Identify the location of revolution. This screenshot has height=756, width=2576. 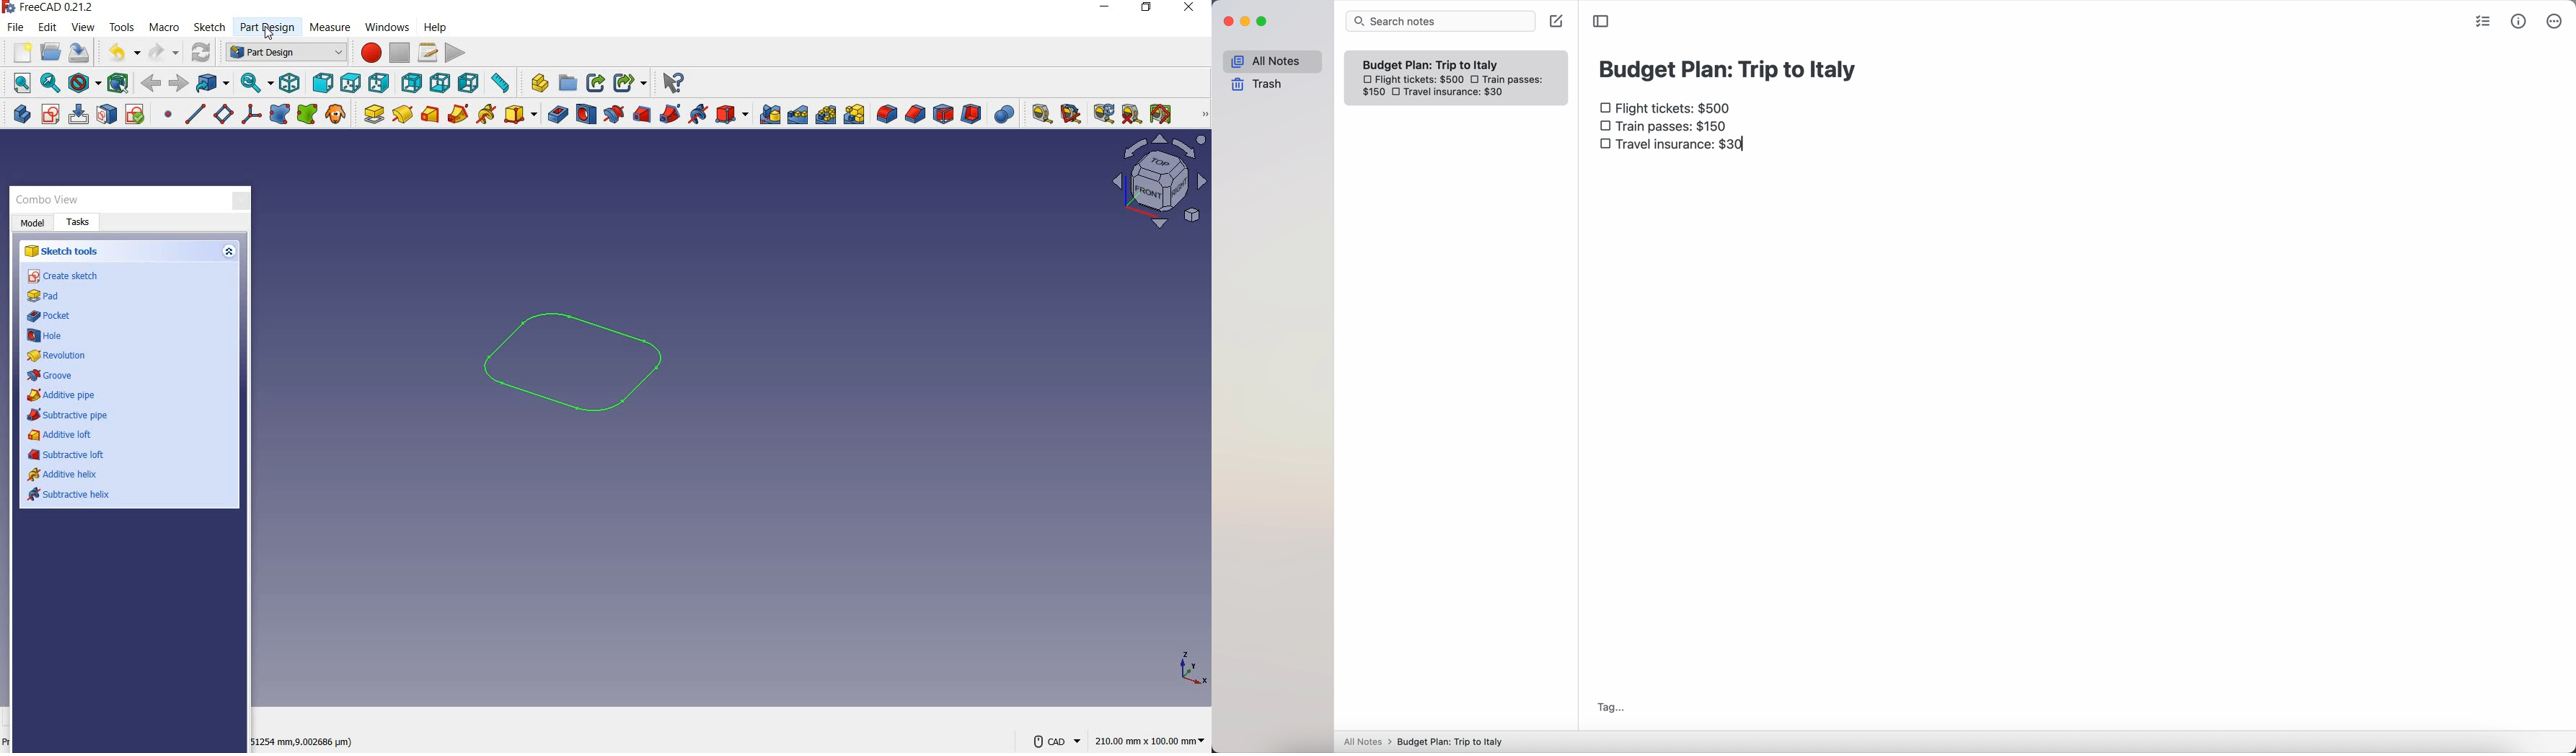
(403, 115).